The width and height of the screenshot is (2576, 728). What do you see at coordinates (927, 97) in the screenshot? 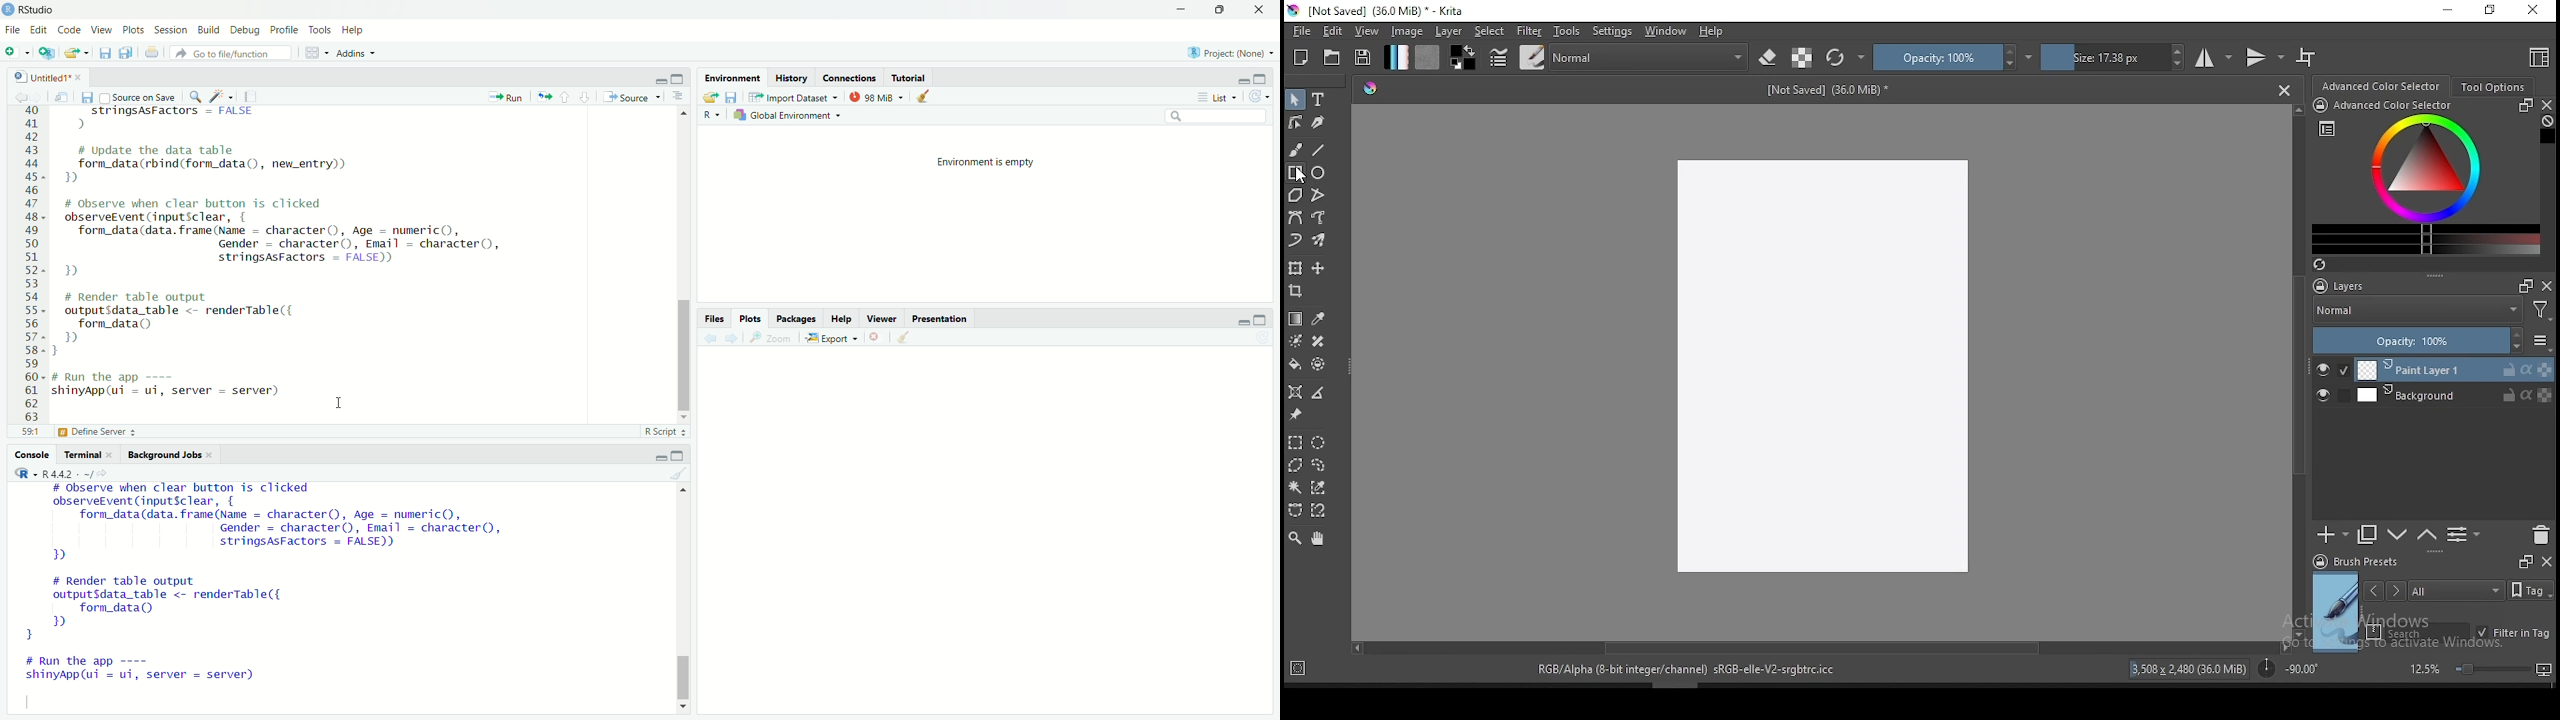
I see `clear objects from the workspace` at bounding box center [927, 97].